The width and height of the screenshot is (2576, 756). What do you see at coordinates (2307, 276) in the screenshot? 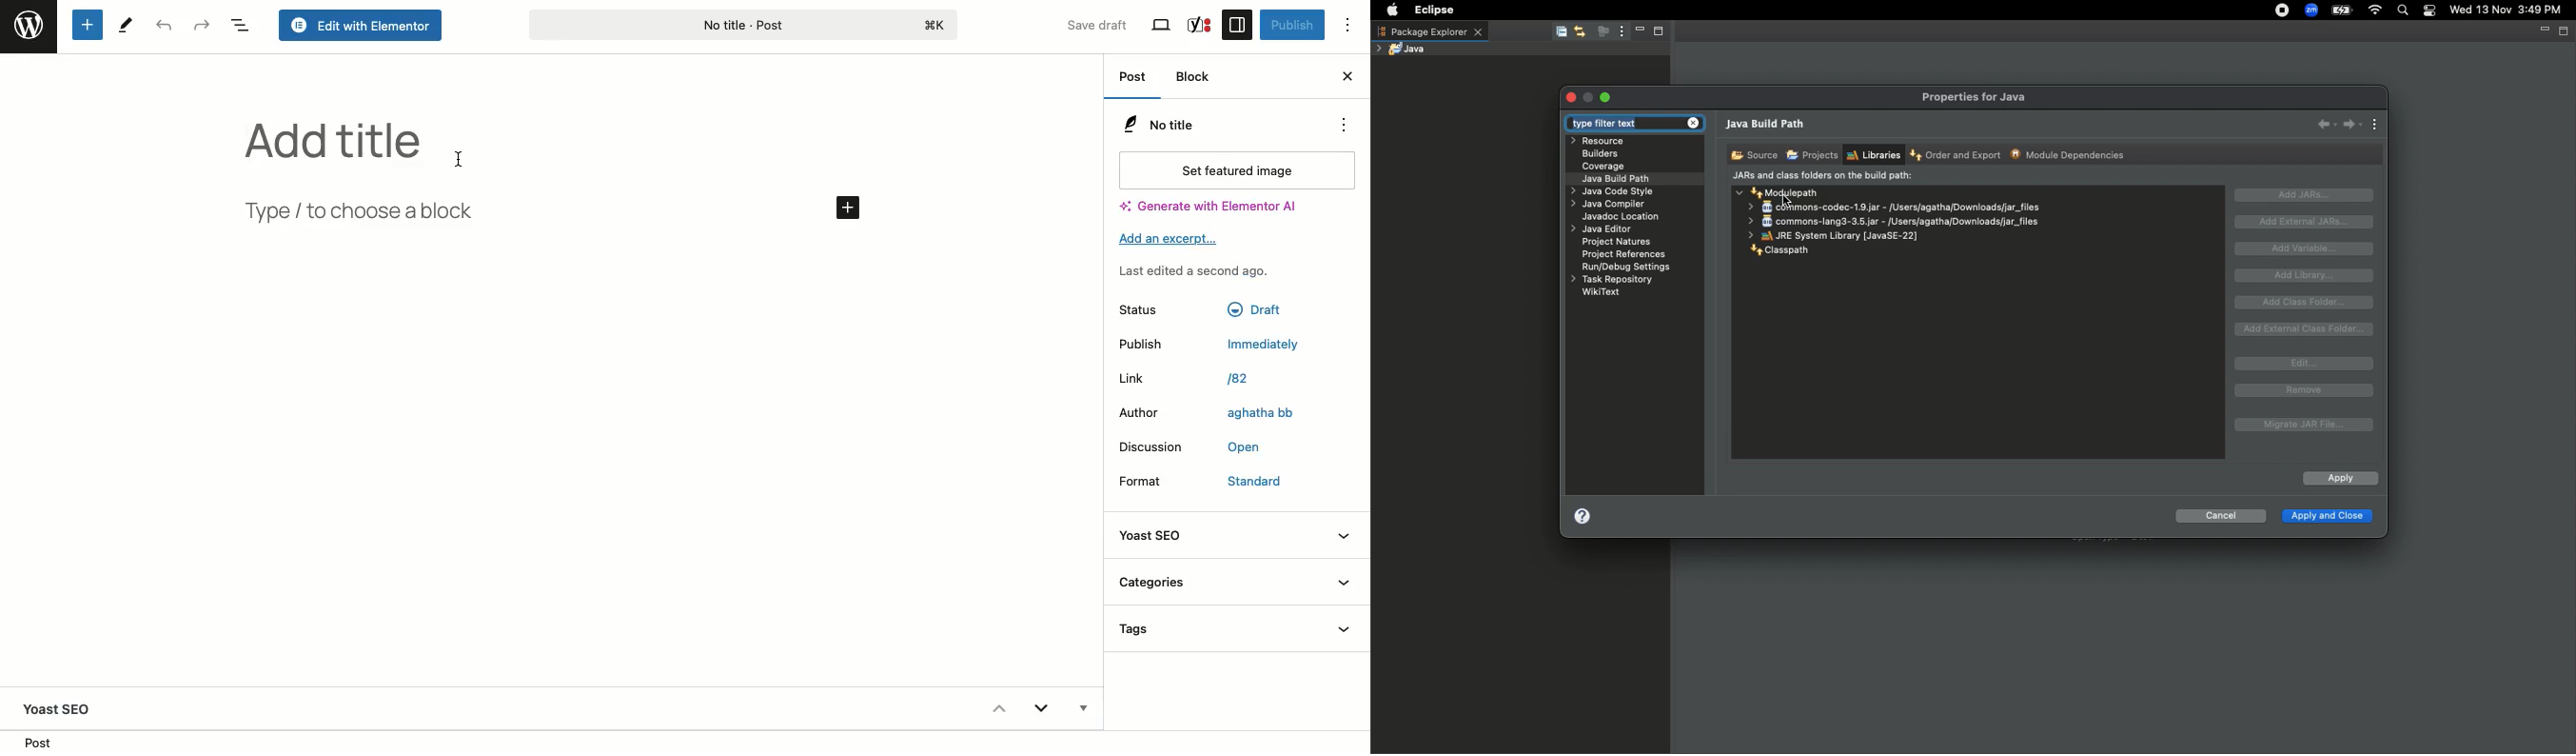
I see `Add library` at bounding box center [2307, 276].